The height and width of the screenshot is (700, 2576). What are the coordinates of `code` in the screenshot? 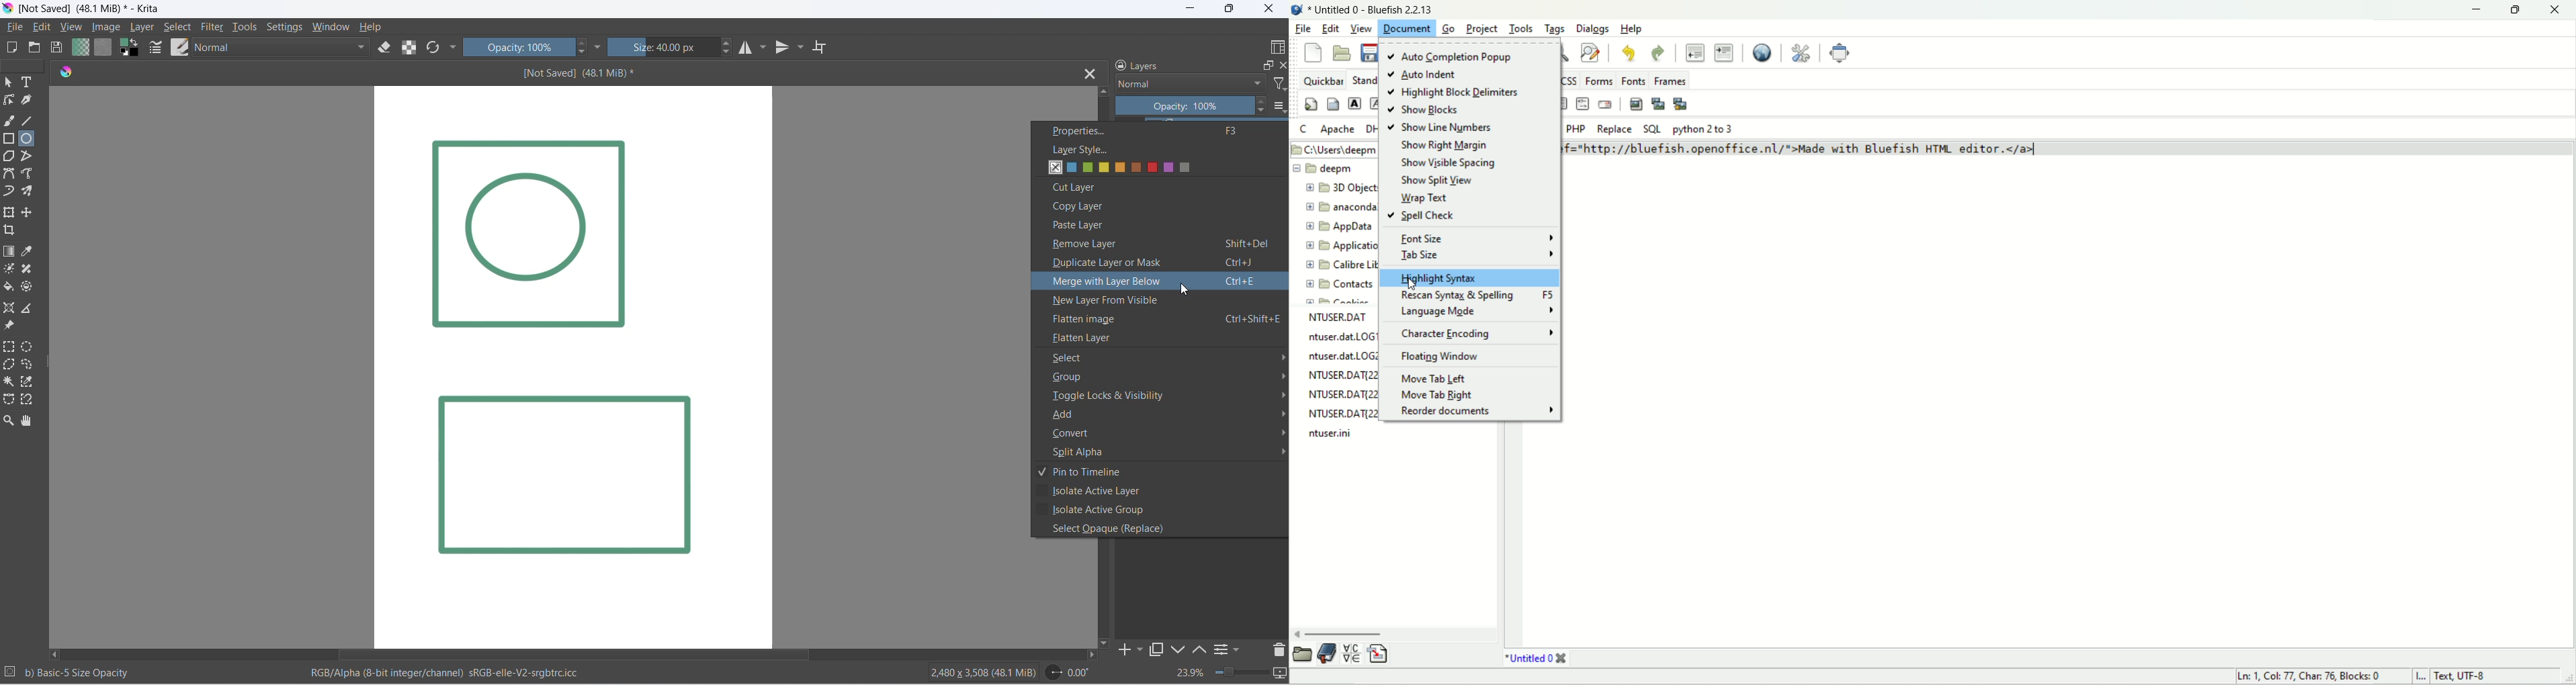 It's located at (1869, 150).